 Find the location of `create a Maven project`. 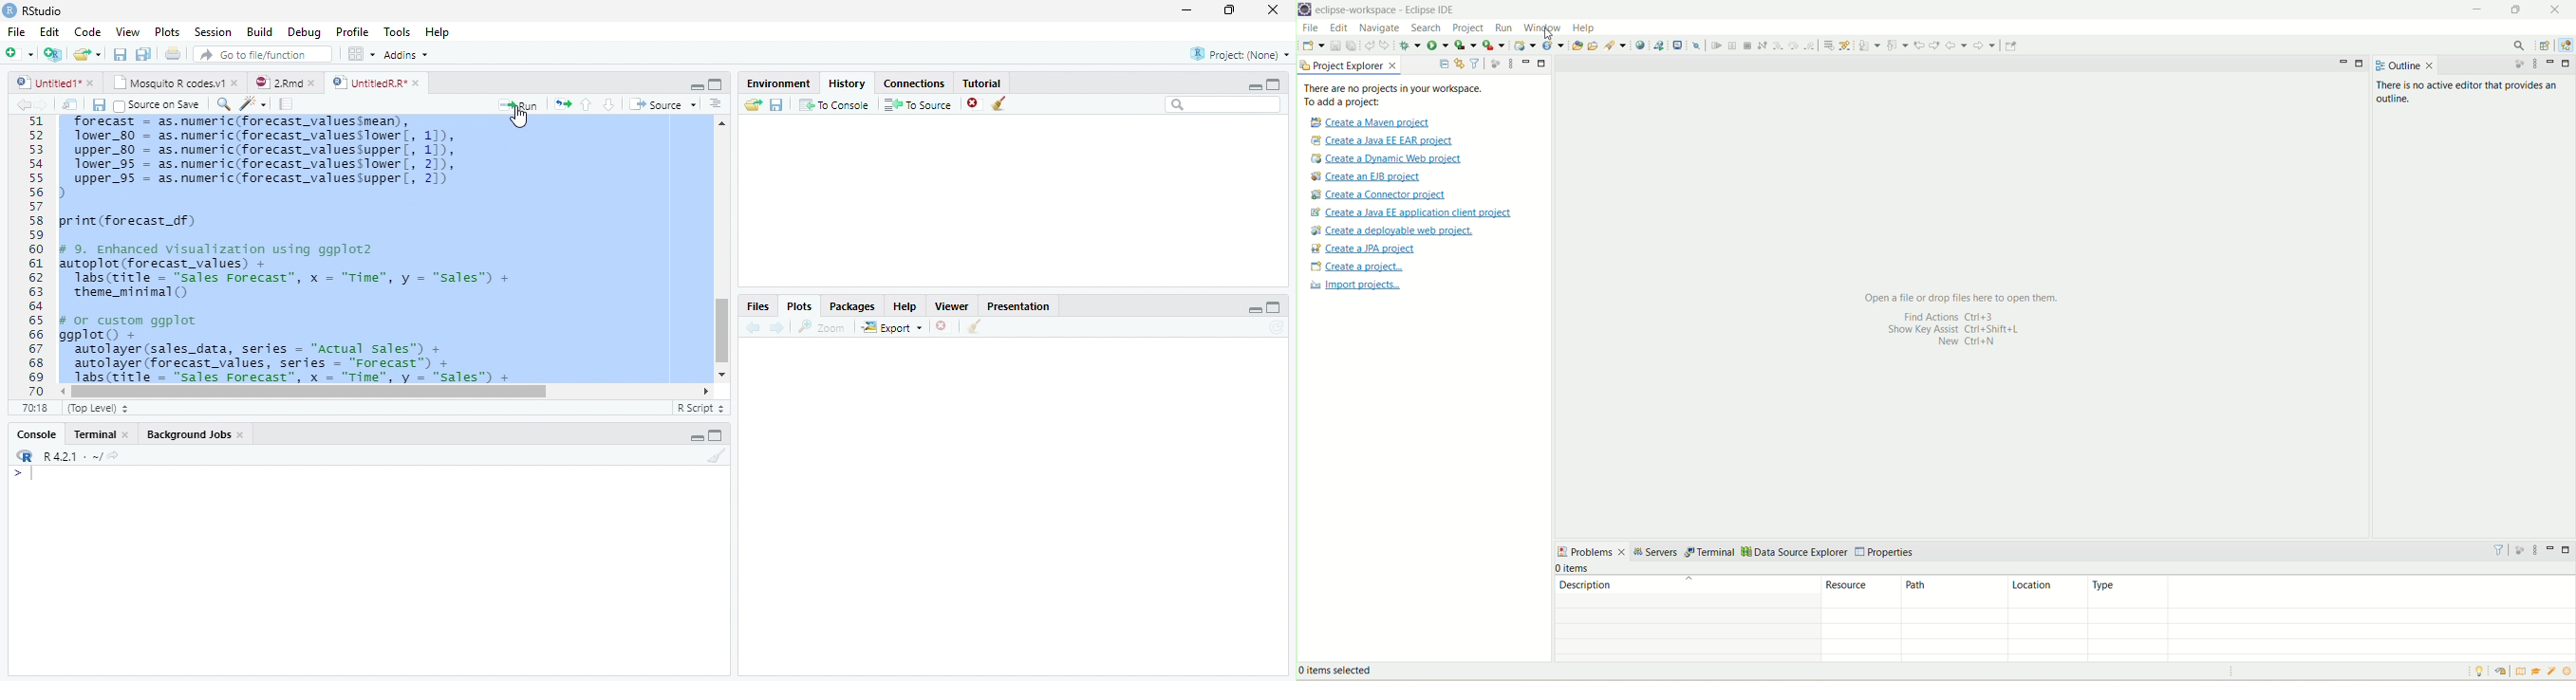

create a Maven project is located at coordinates (1367, 122).